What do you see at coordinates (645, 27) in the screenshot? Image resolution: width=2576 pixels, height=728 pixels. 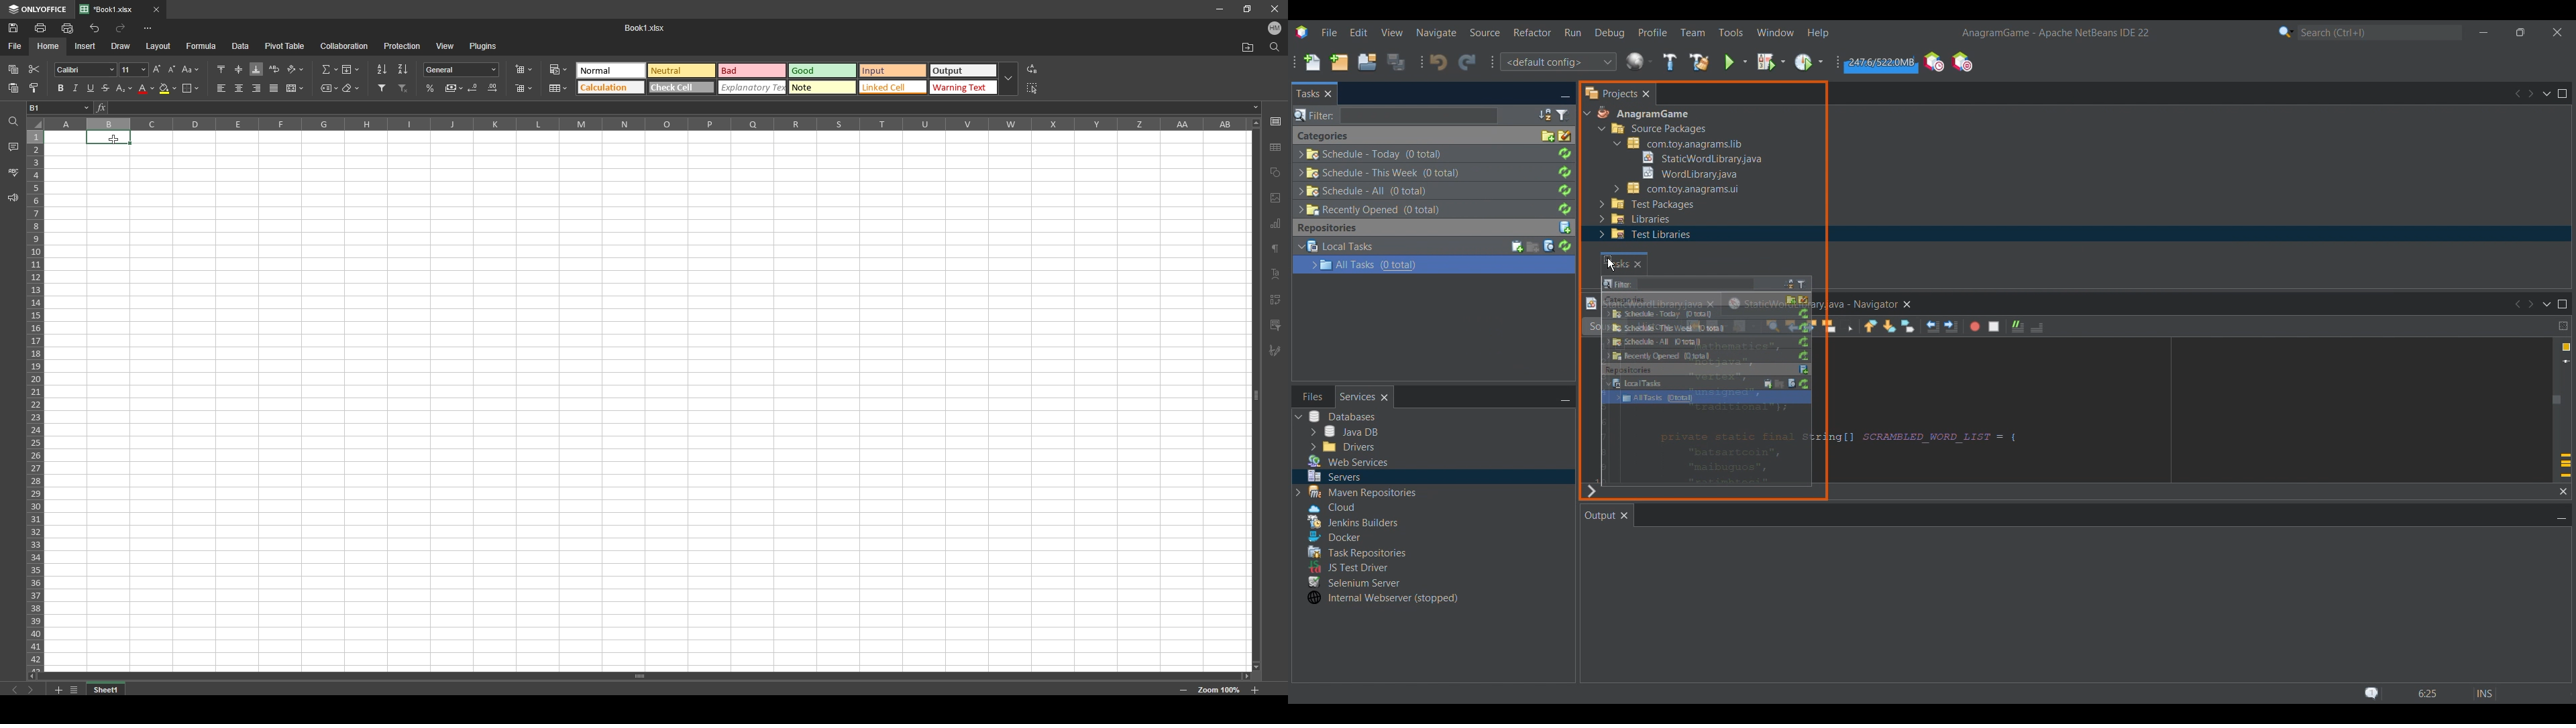 I see `file name` at bounding box center [645, 27].